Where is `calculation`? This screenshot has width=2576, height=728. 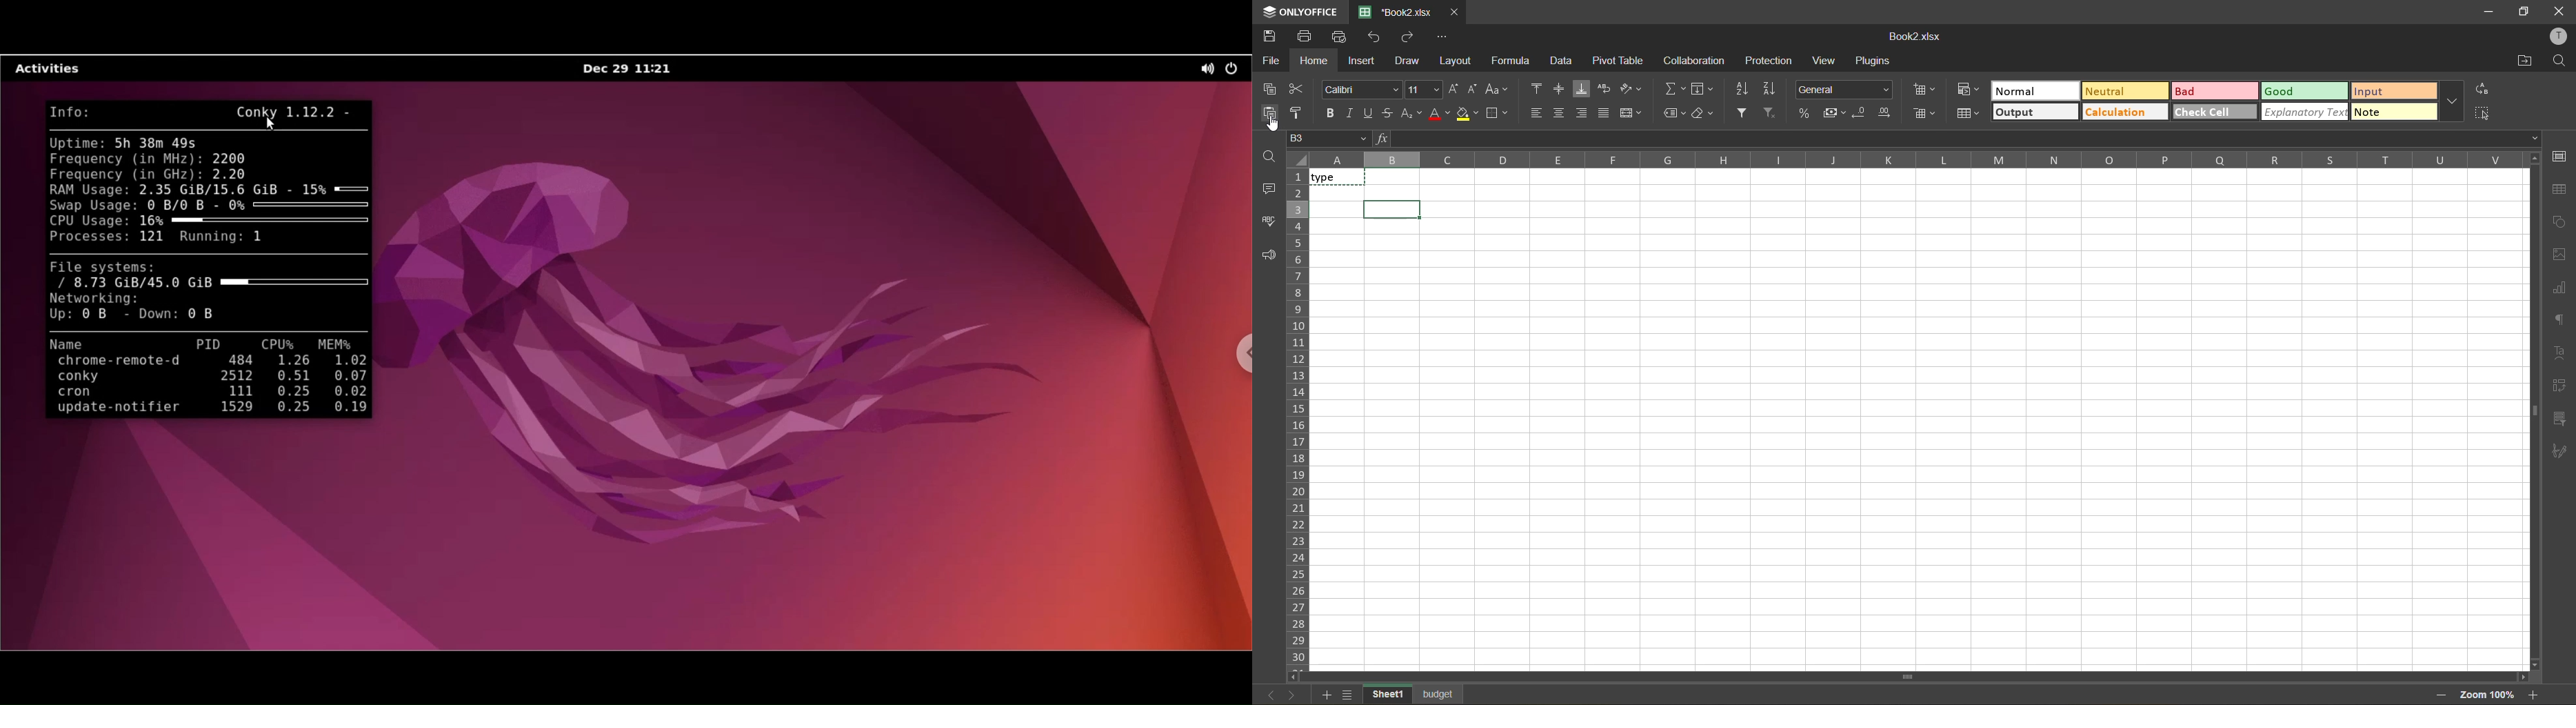
calculation is located at coordinates (2122, 112).